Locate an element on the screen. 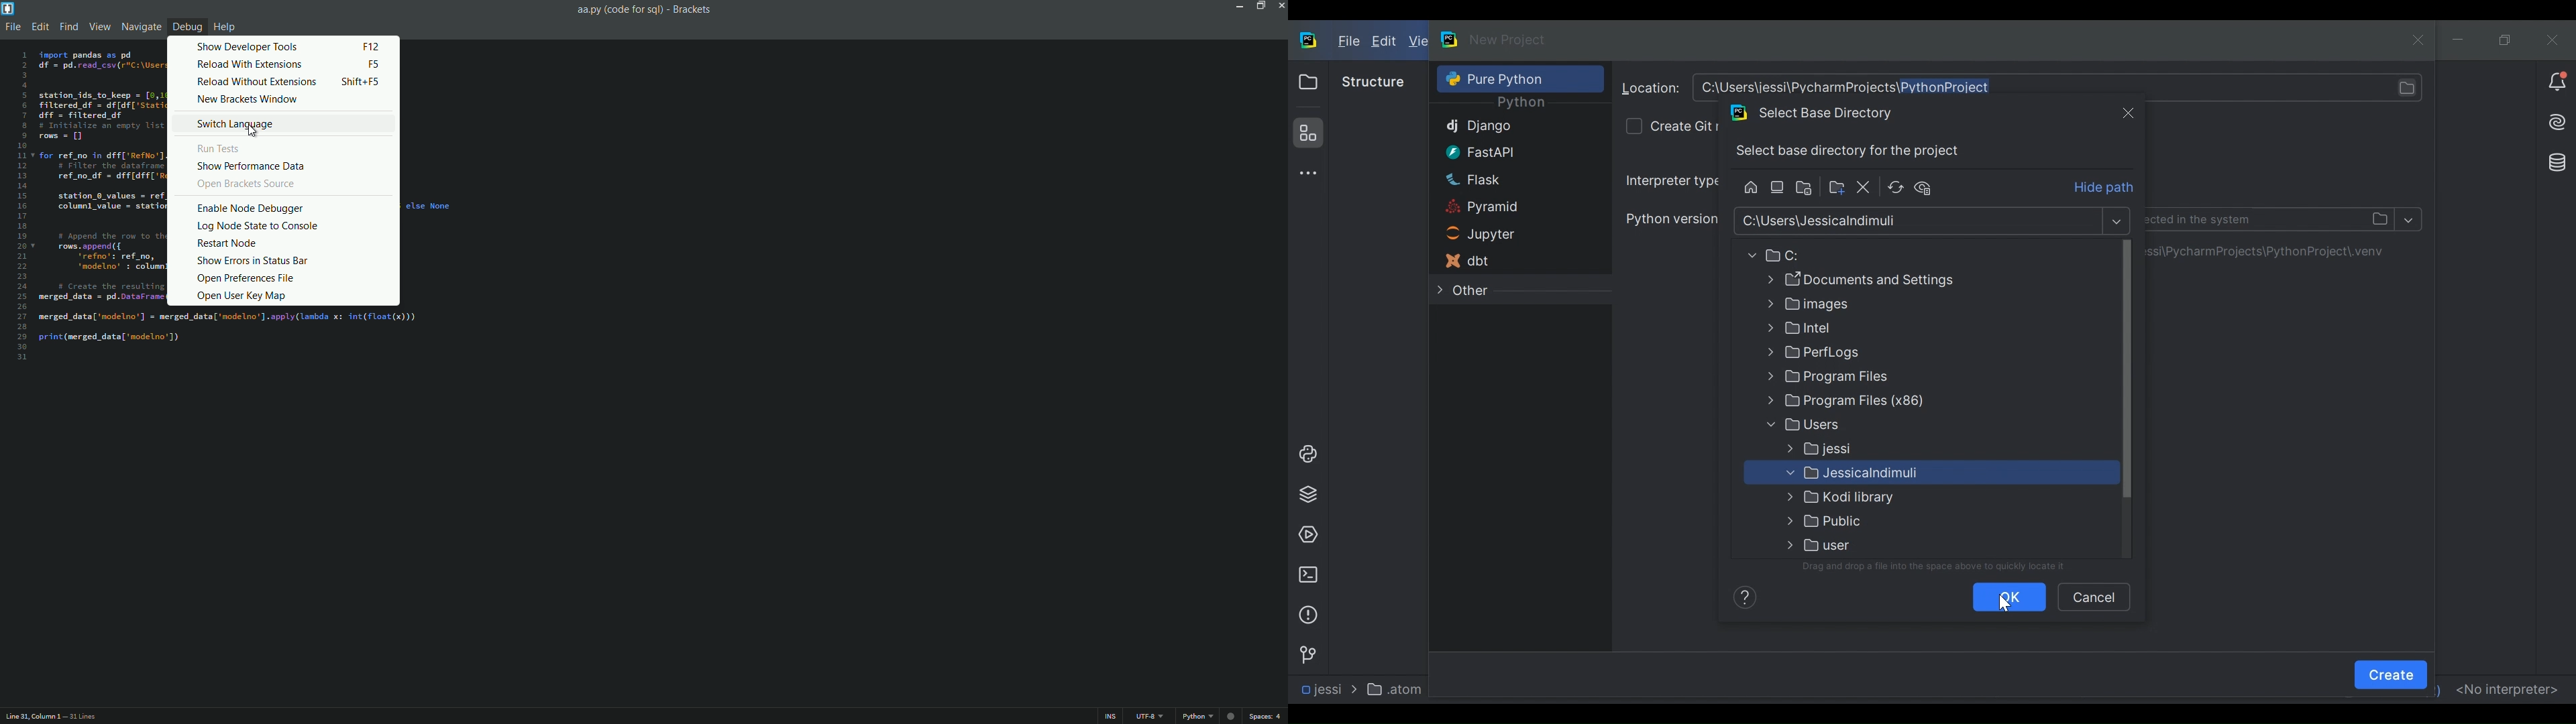 The image size is (2576, 728). close app is located at coordinates (1280, 5).